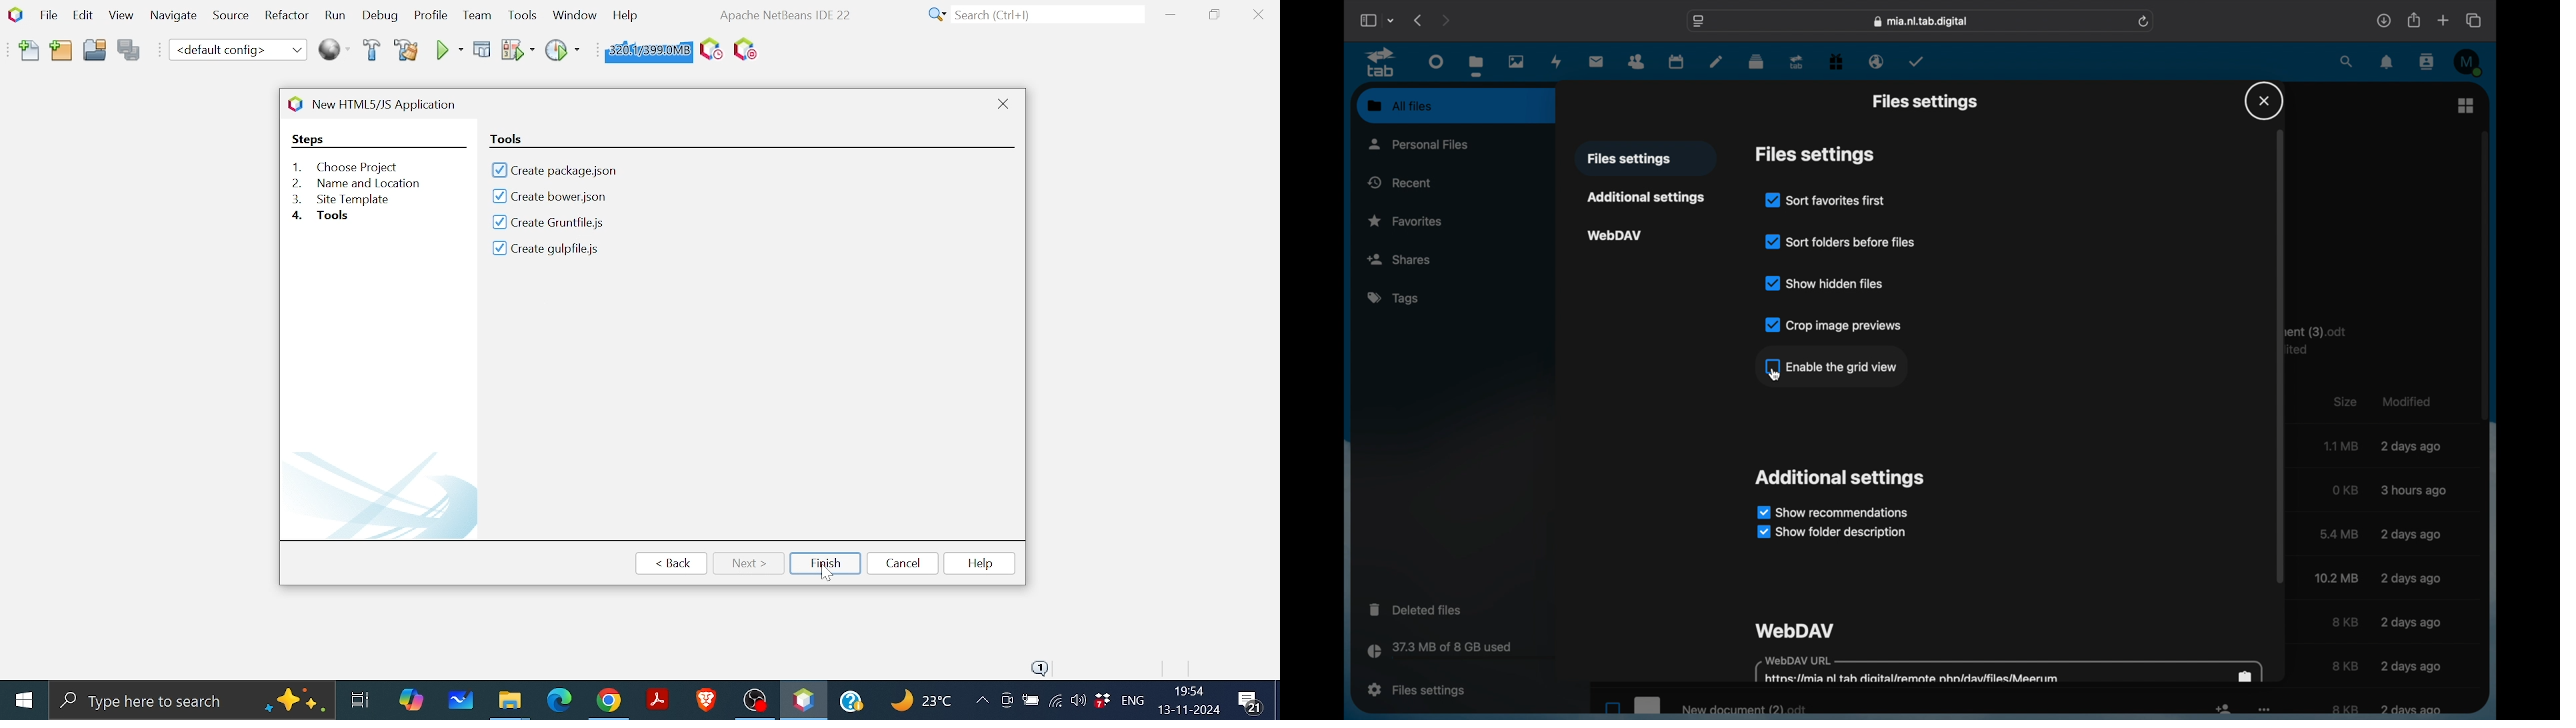 The height and width of the screenshot is (728, 2576). I want to click on calendar, so click(1676, 61).